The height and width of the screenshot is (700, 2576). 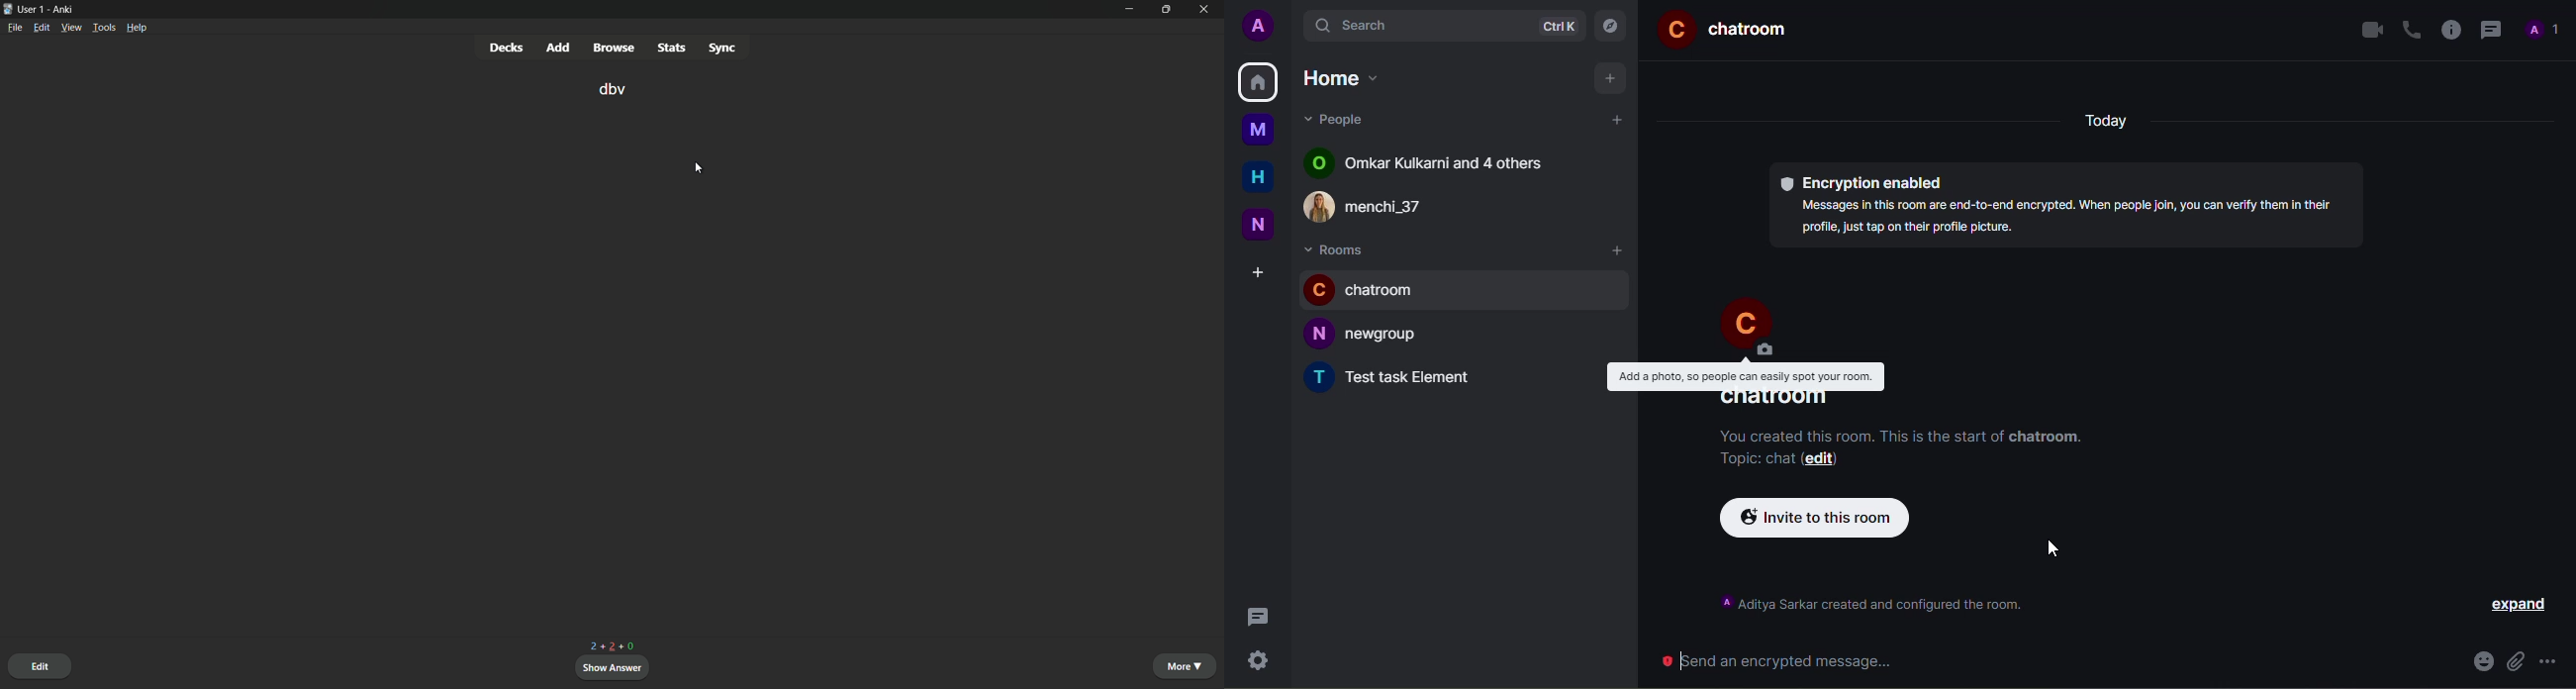 What do you see at coordinates (2069, 215) in the screenshot?
I see `Messages in this room are end-to-end encrypted. When people Join, you can verify them in their
profile, just tap on their profile picture.` at bounding box center [2069, 215].